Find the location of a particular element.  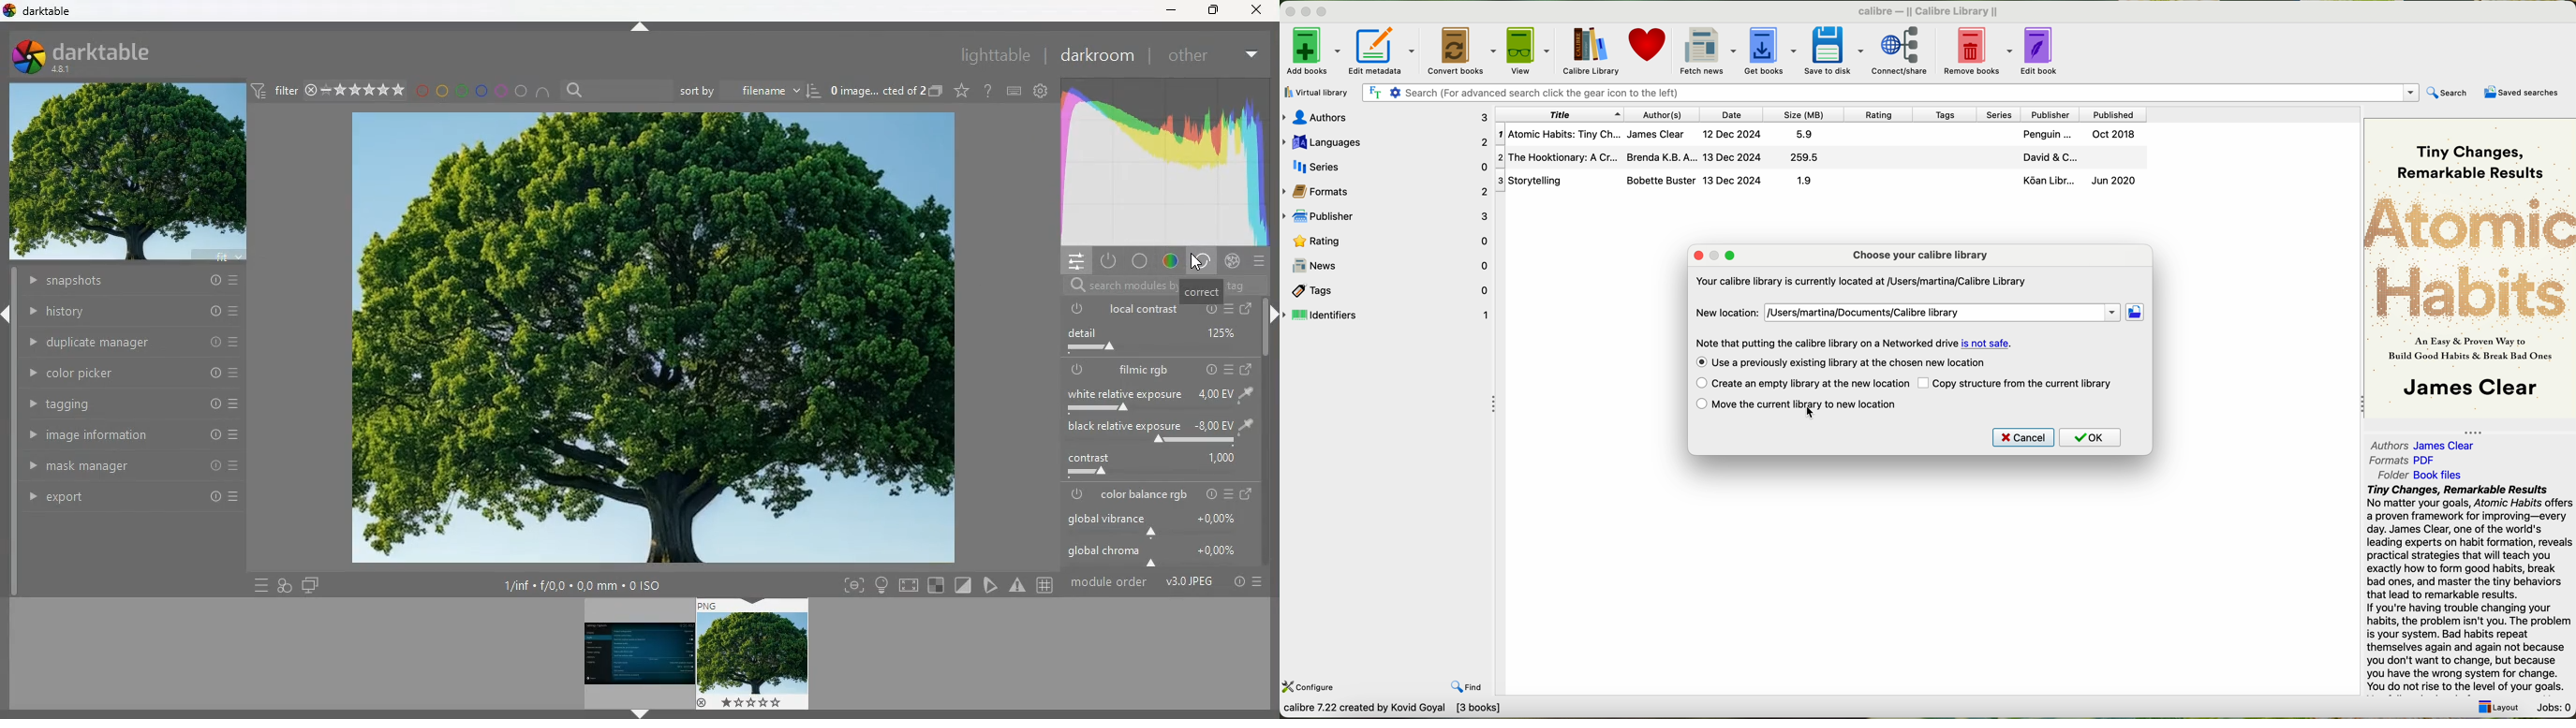

image is located at coordinates (129, 174).